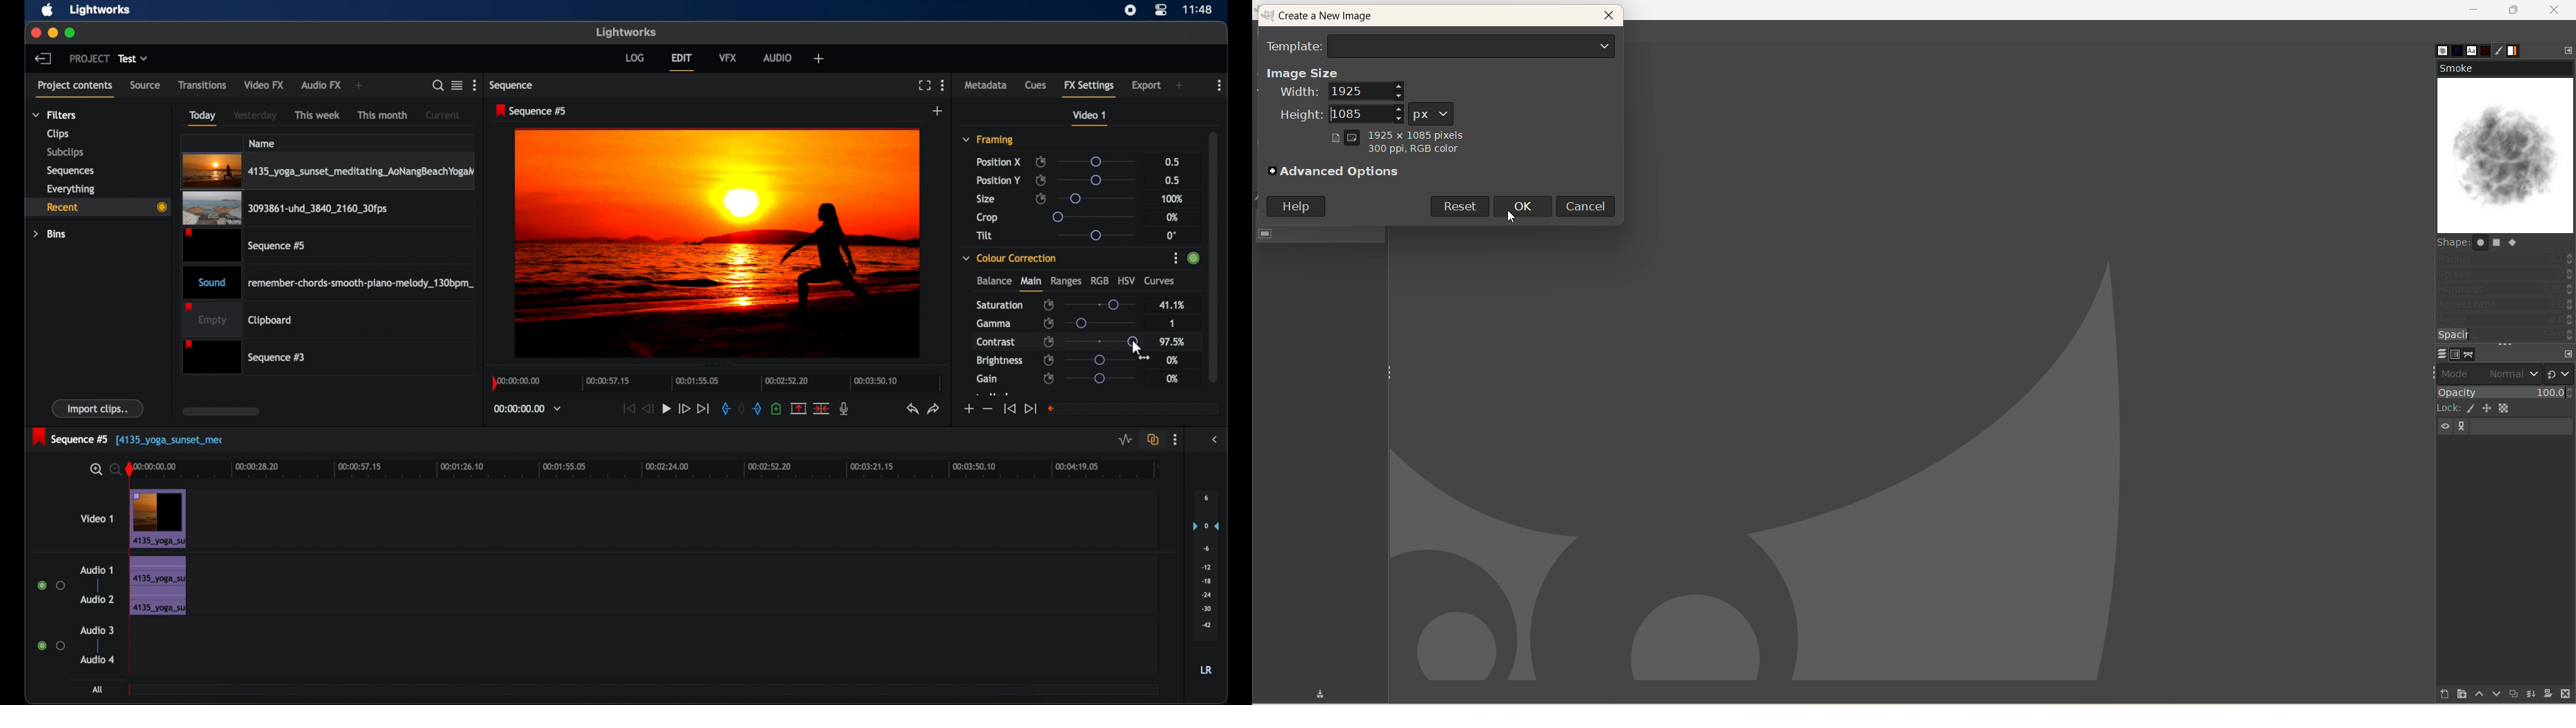 The width and height of the screenshot is (2576, 728). Describe the element at coordinates (1050, 341) in the screenshot. I see `enable/disable keyframes` at that location.